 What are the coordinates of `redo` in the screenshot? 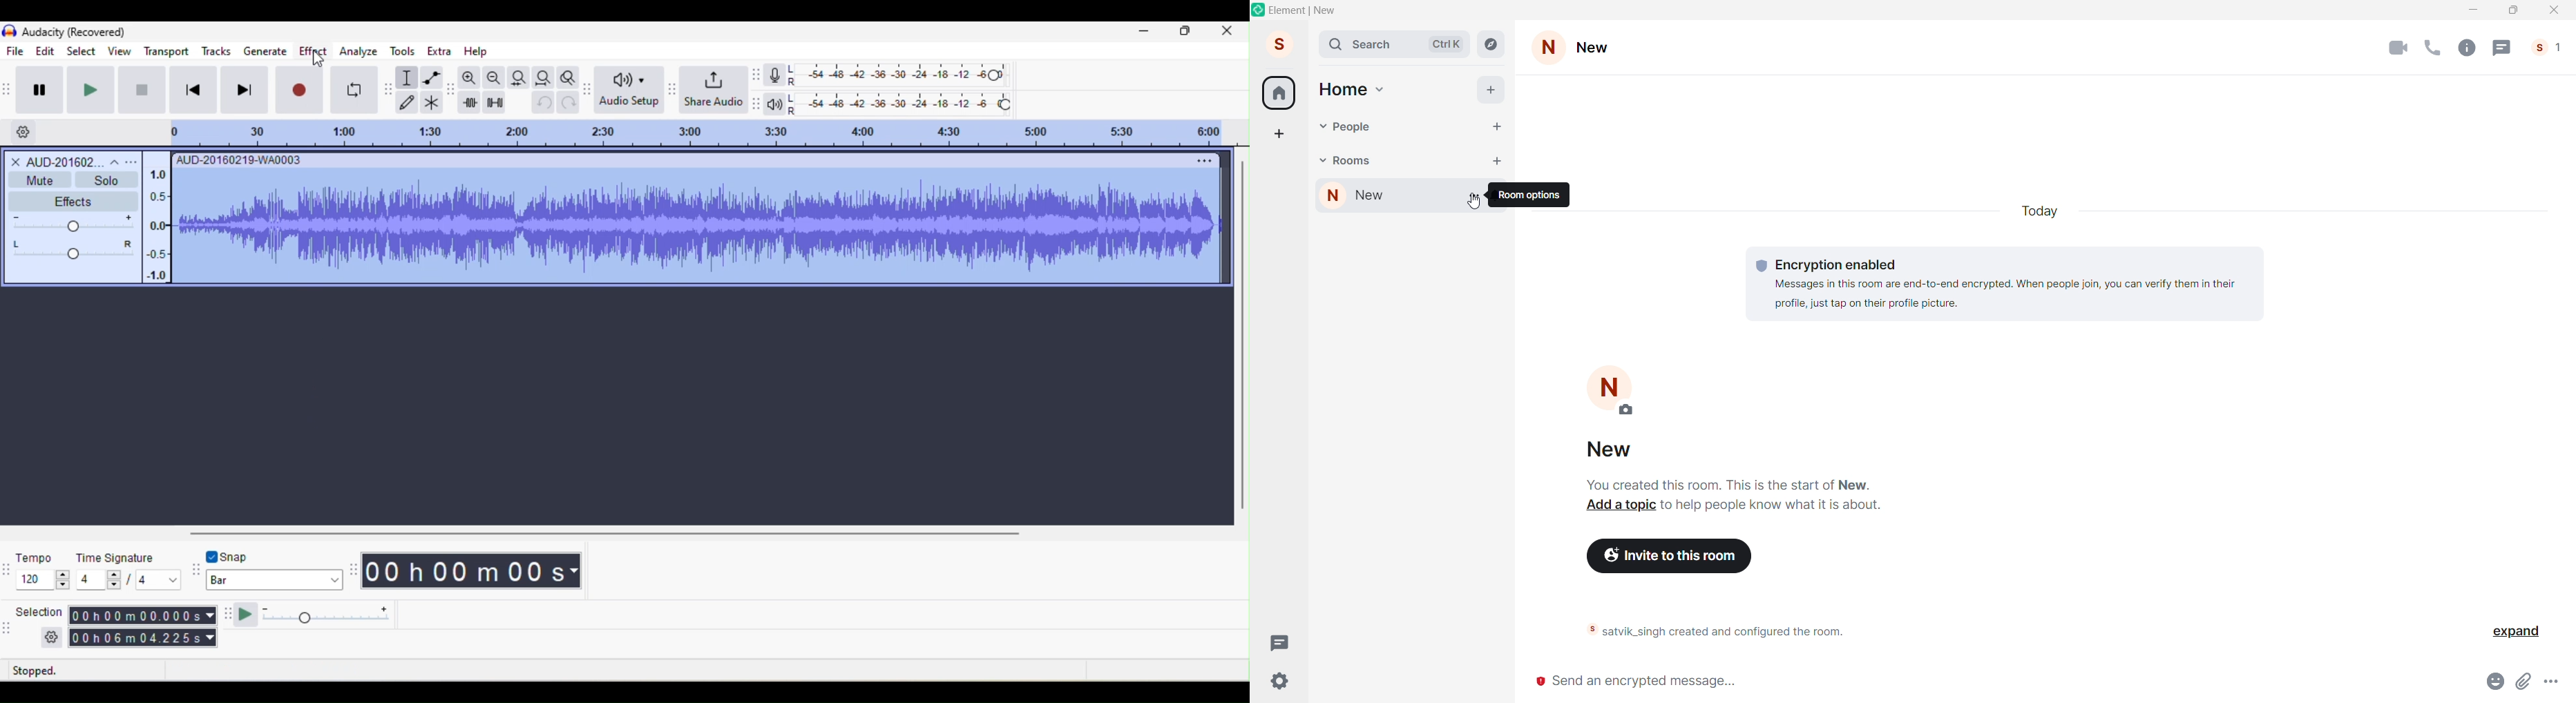 It's located at (569, 105).